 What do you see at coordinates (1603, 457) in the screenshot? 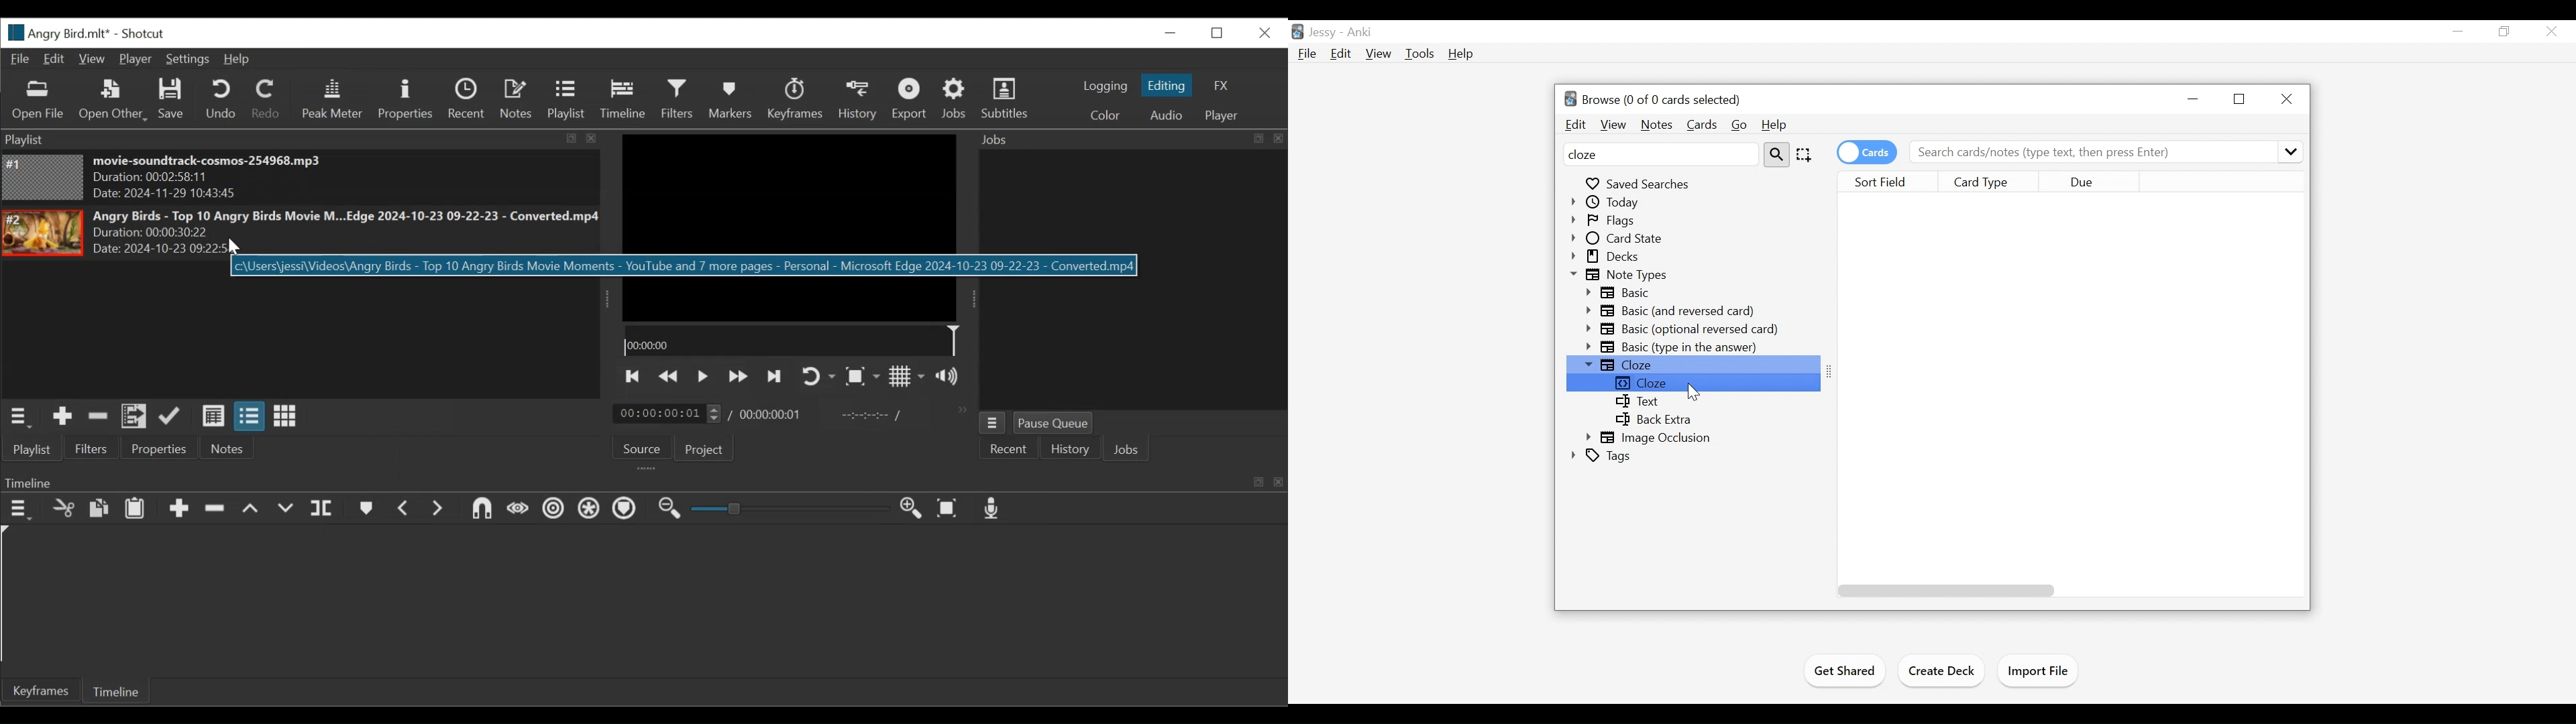
I see `Tags` at bounding box center [1603, 457].